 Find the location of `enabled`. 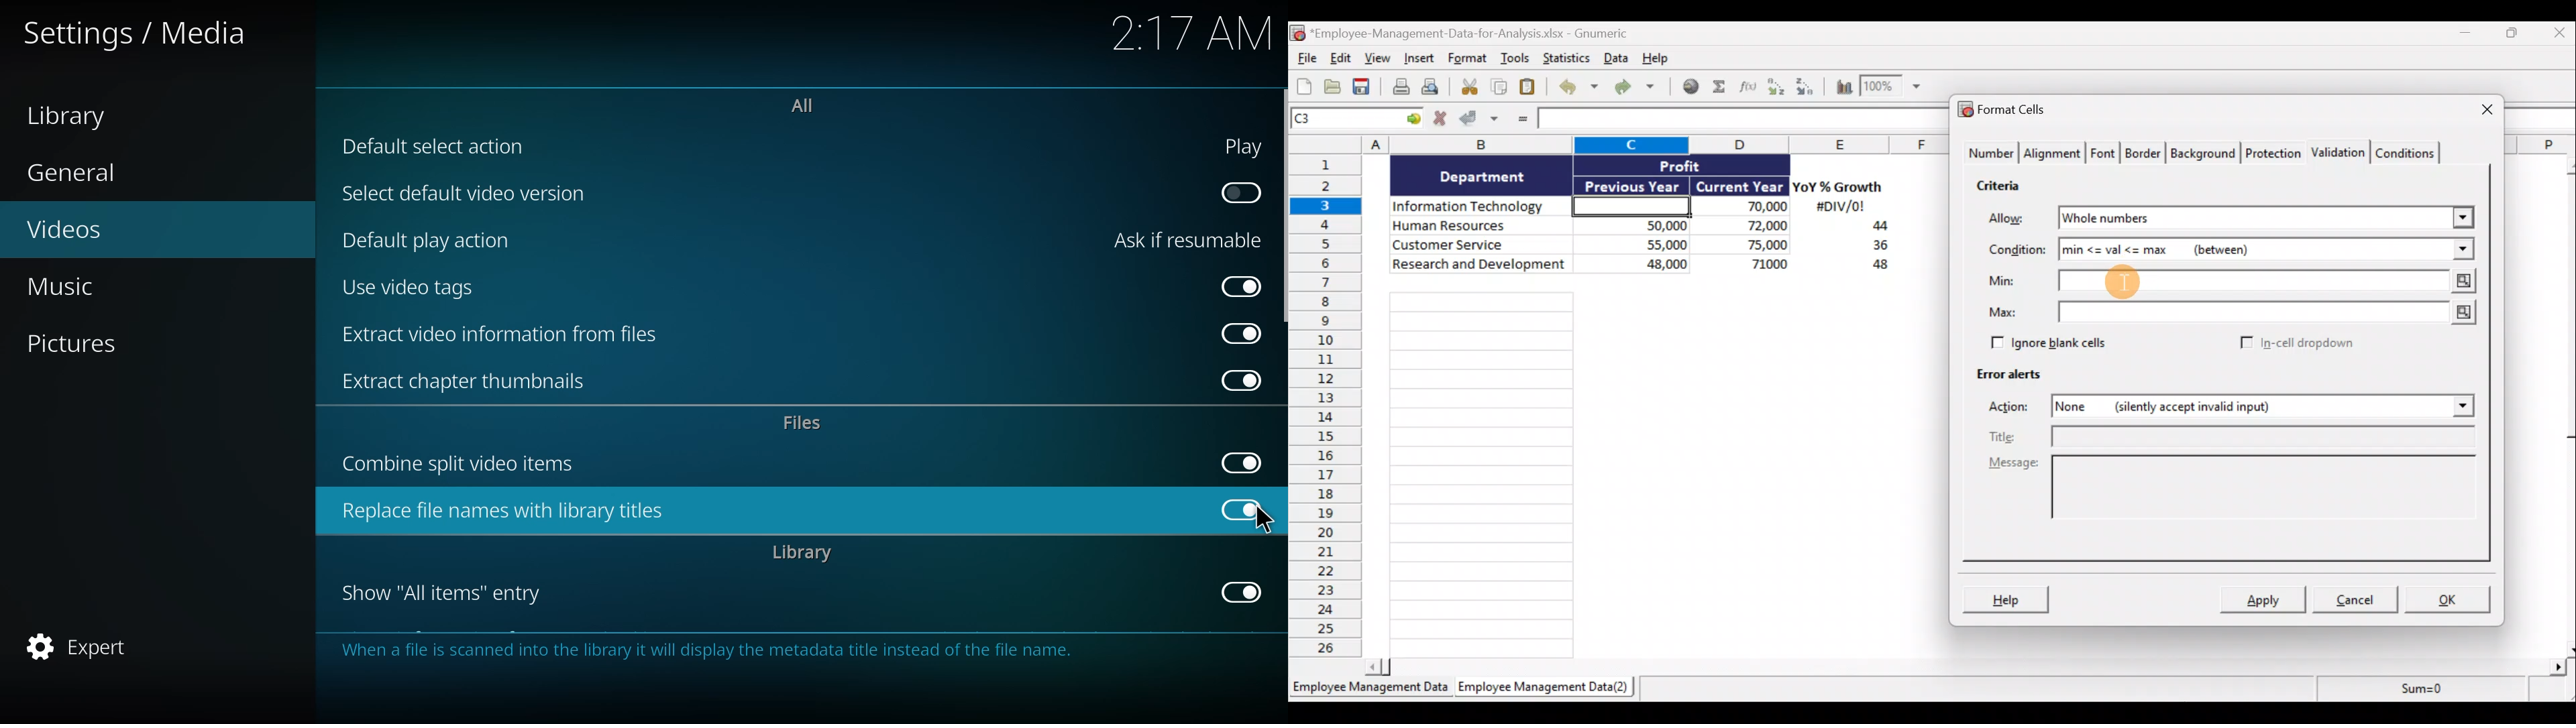

enabled is located at coordinates (1236, 592).